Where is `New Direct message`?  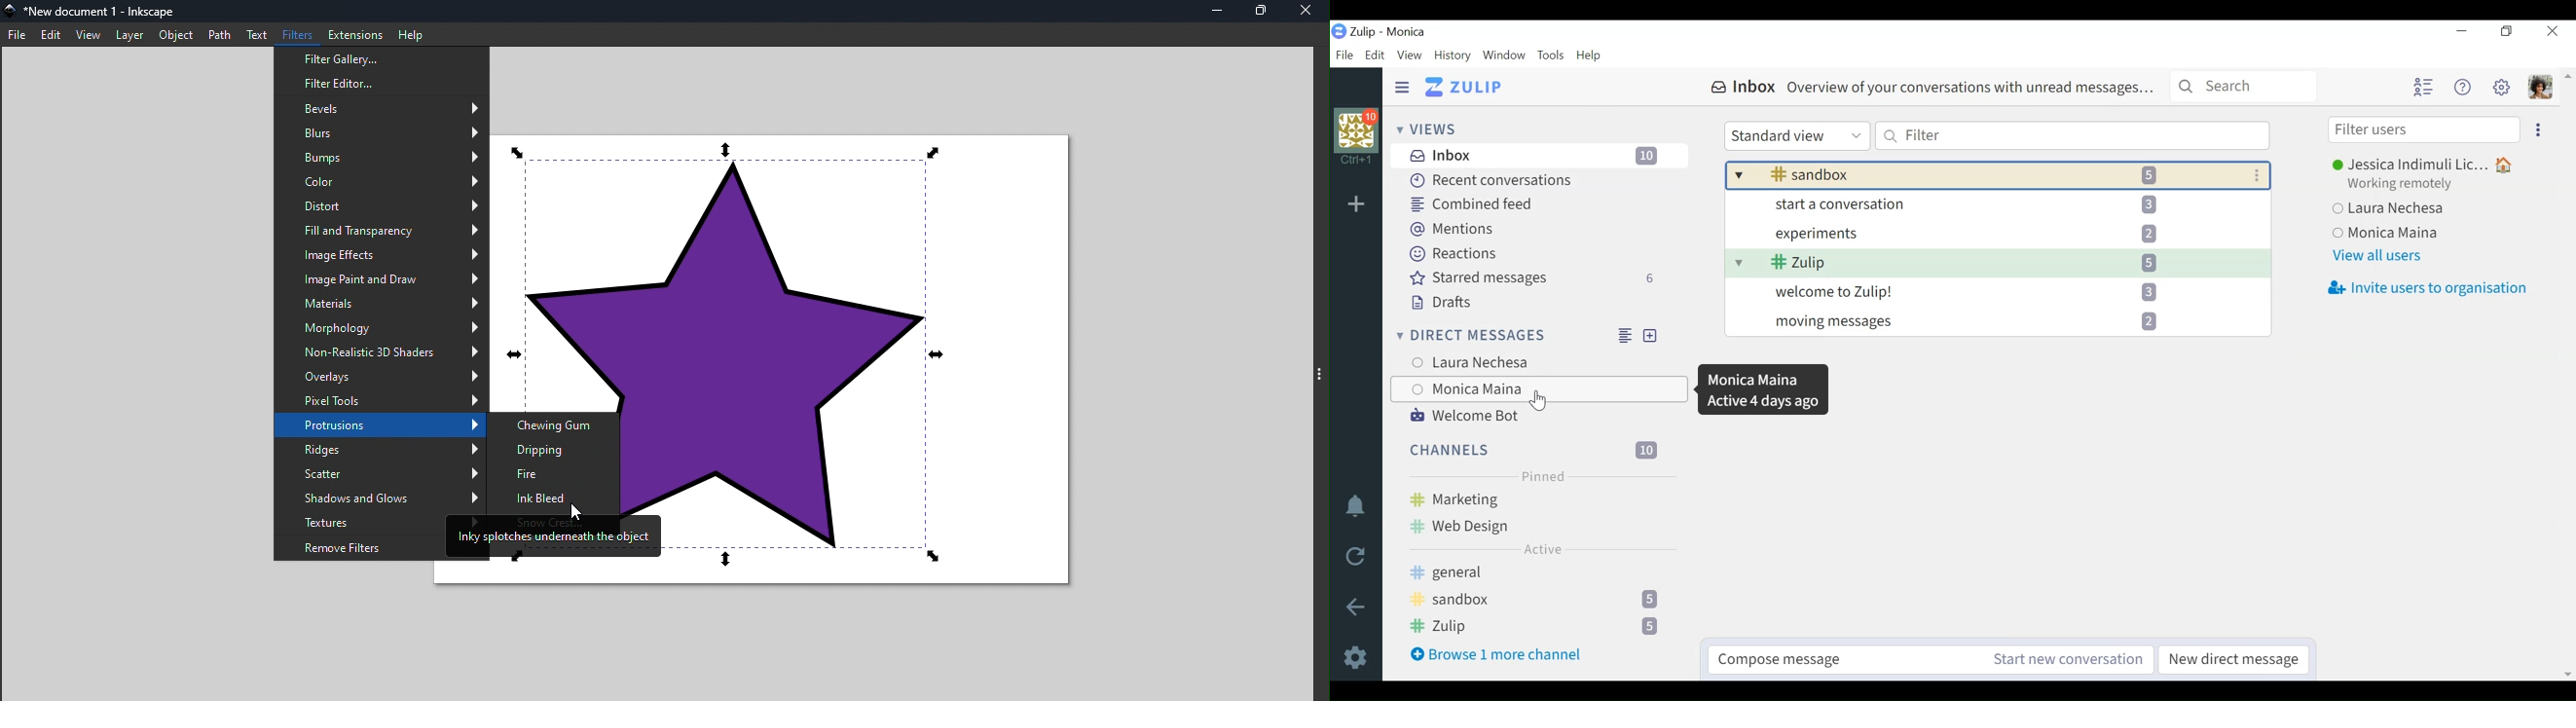 New Direct message is located at coordinates (1650, 336).